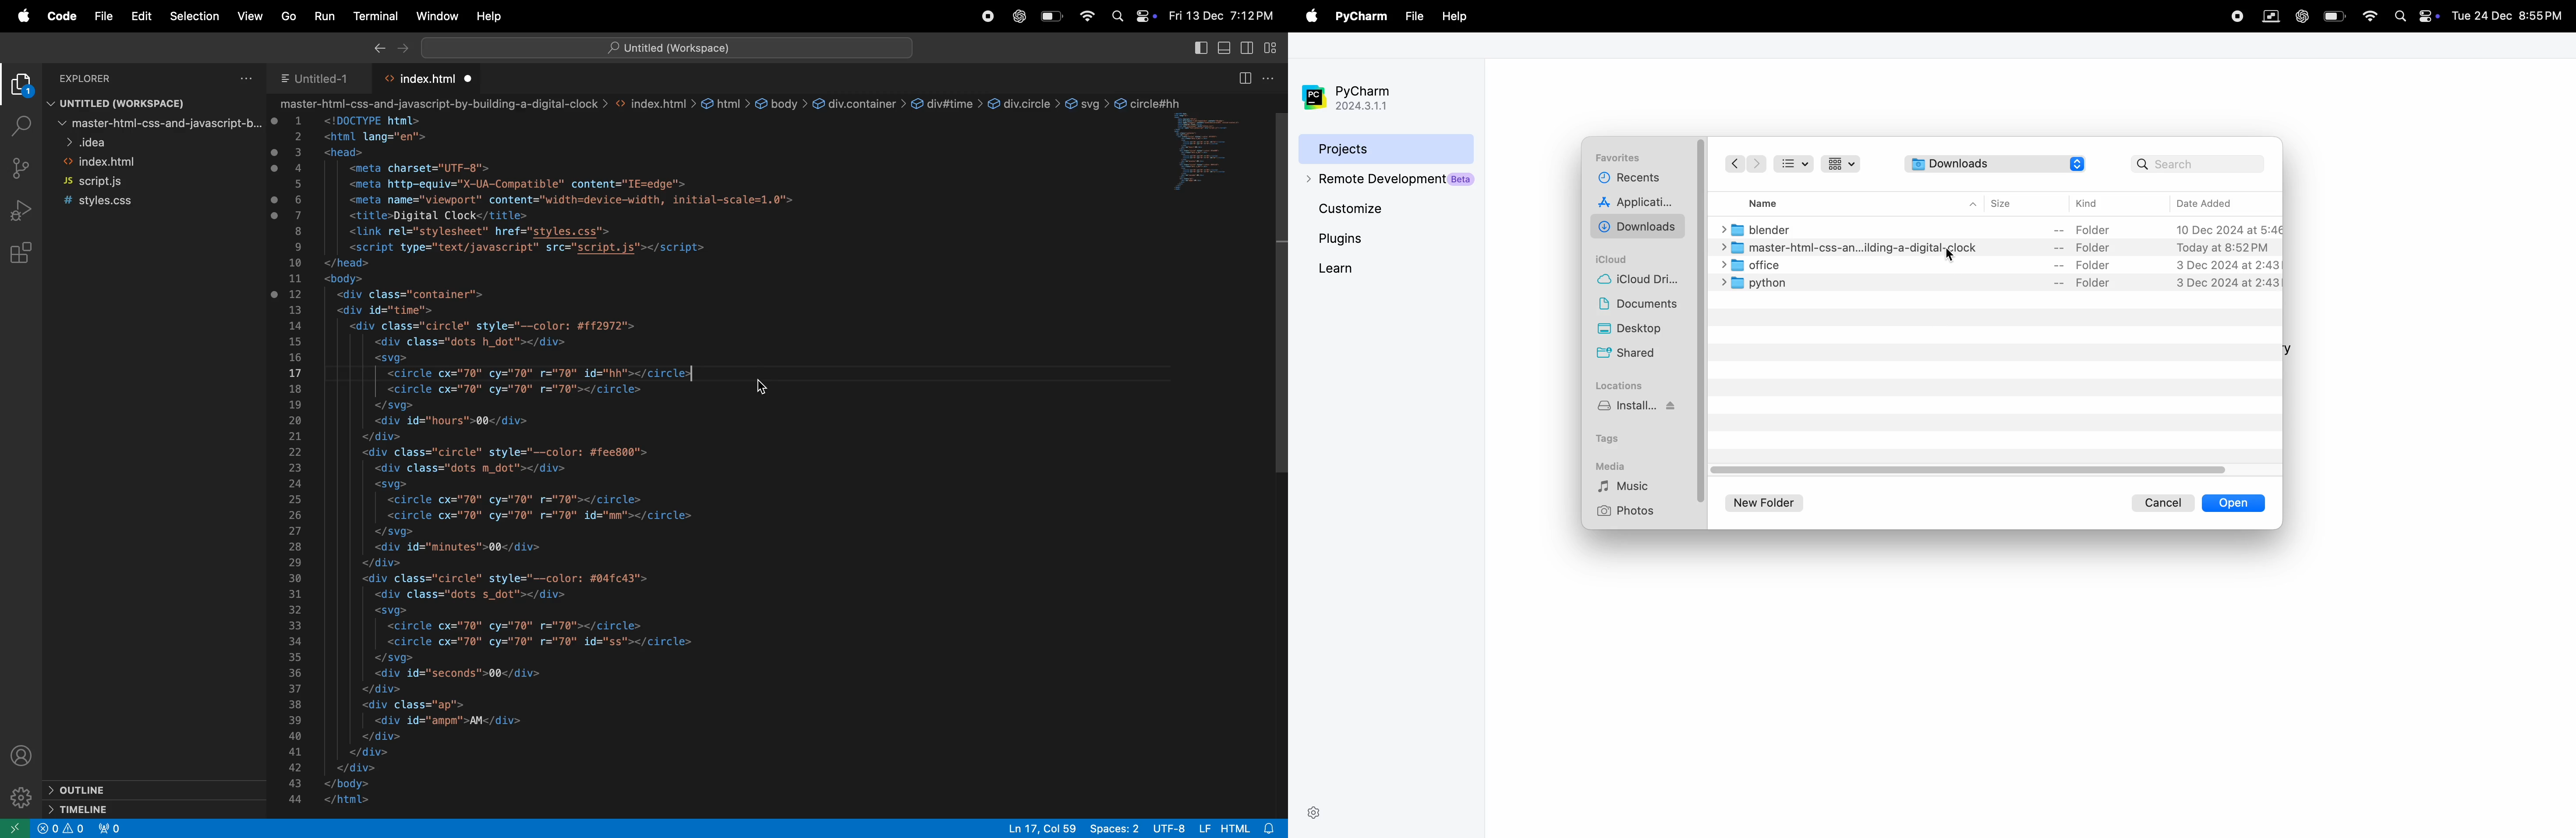 The width and height of the screenshot is (2576, 840). What do you see at coordinates (1270, 78) in the screenshot?
I see `options` at bounding box center [1270, 78].